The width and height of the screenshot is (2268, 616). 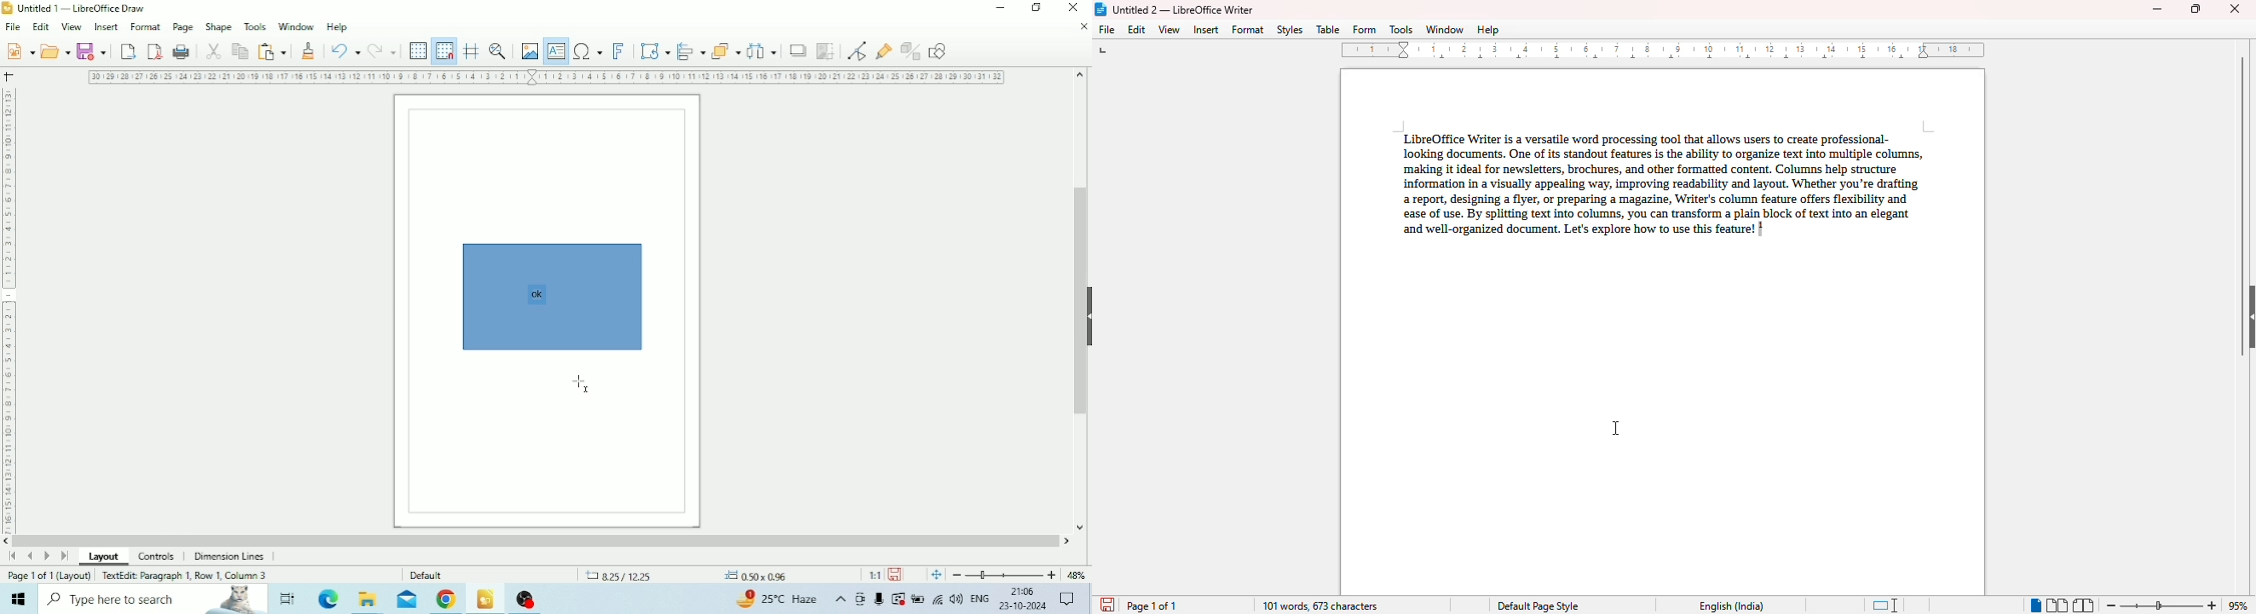 What do you see at coordinates (779, 598) in the screenshot?
I see `Temperature` at bounding box center [779, 598].